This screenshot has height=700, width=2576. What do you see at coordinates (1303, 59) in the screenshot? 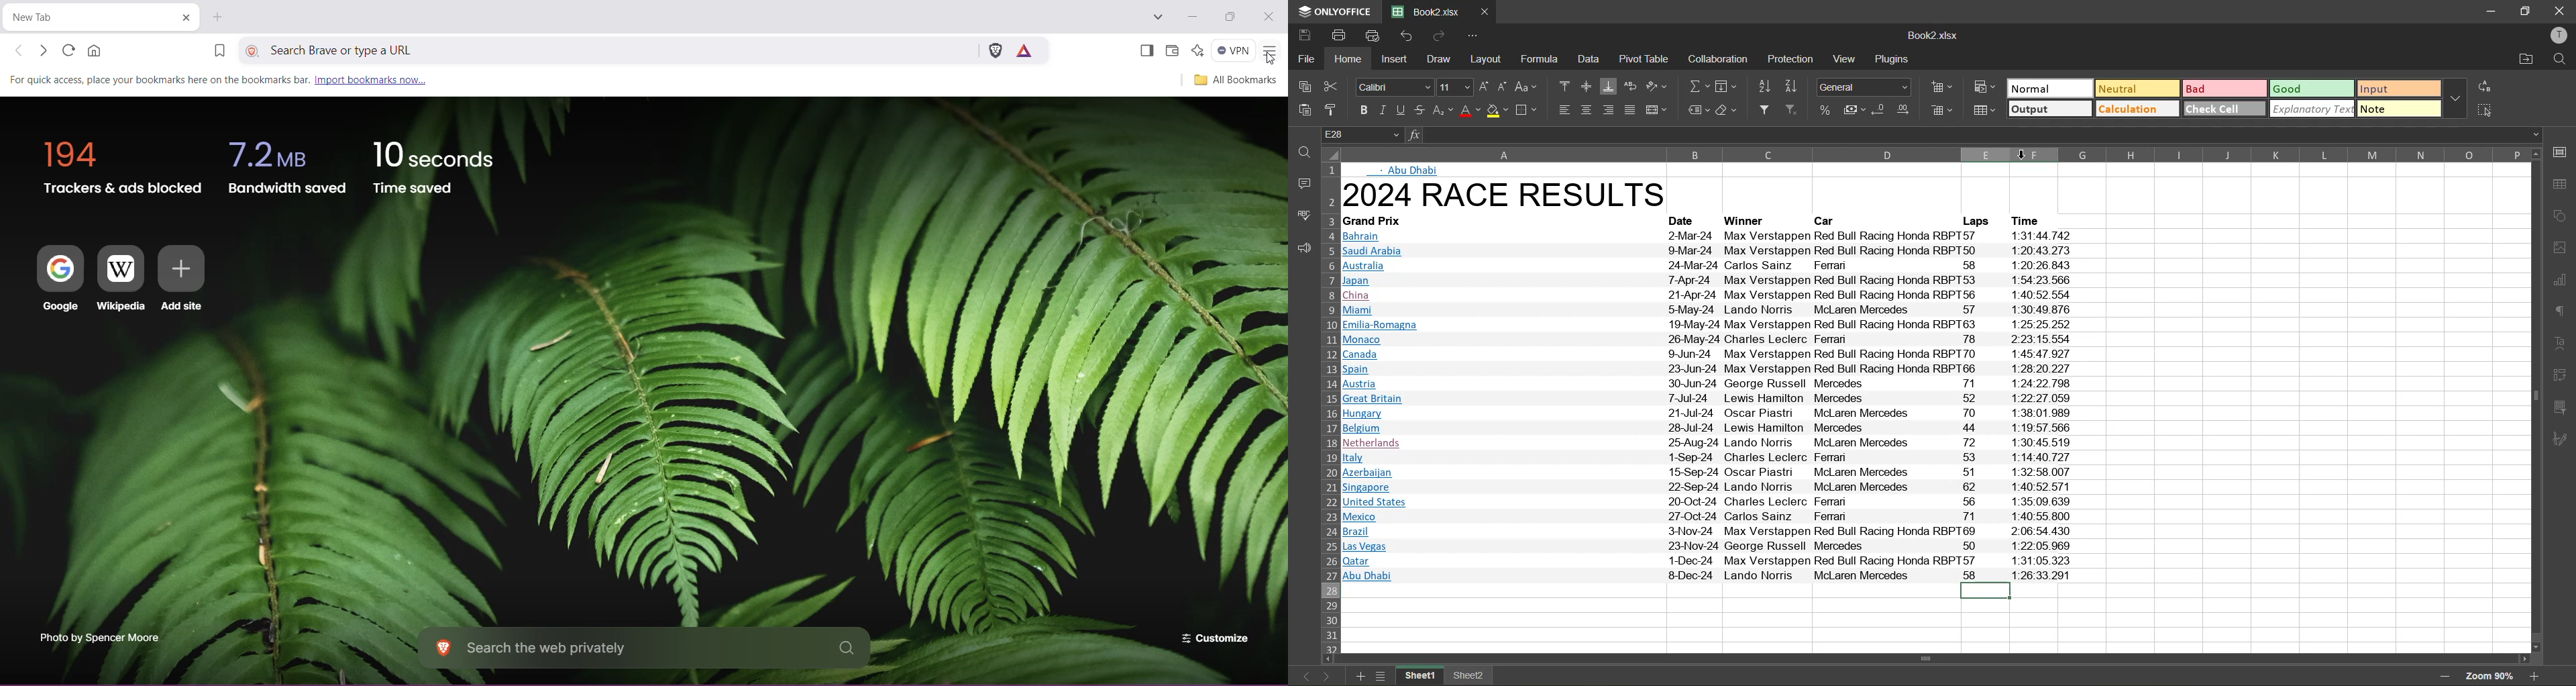
I see `file` at bounding box center [1303, 59].